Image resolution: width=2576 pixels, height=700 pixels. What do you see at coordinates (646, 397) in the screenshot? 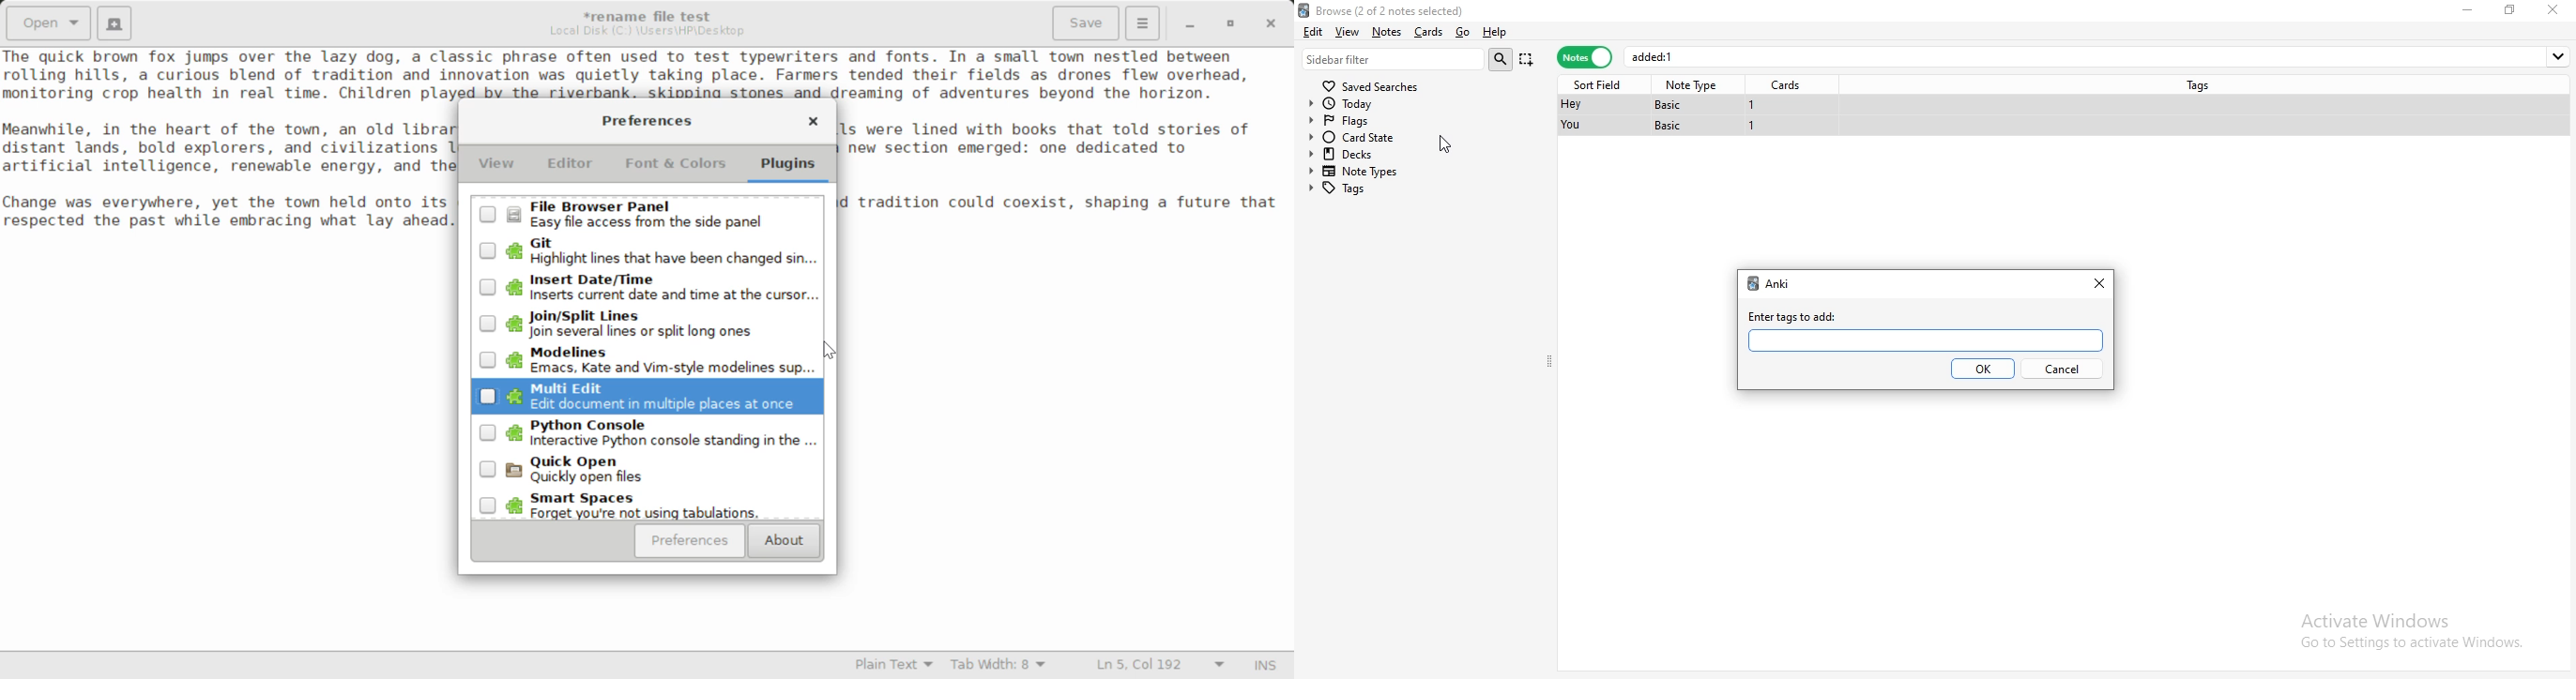
I see `Down Arrow to Multi Edit Plugin Button Unselected` at bounding box center [646, 397].